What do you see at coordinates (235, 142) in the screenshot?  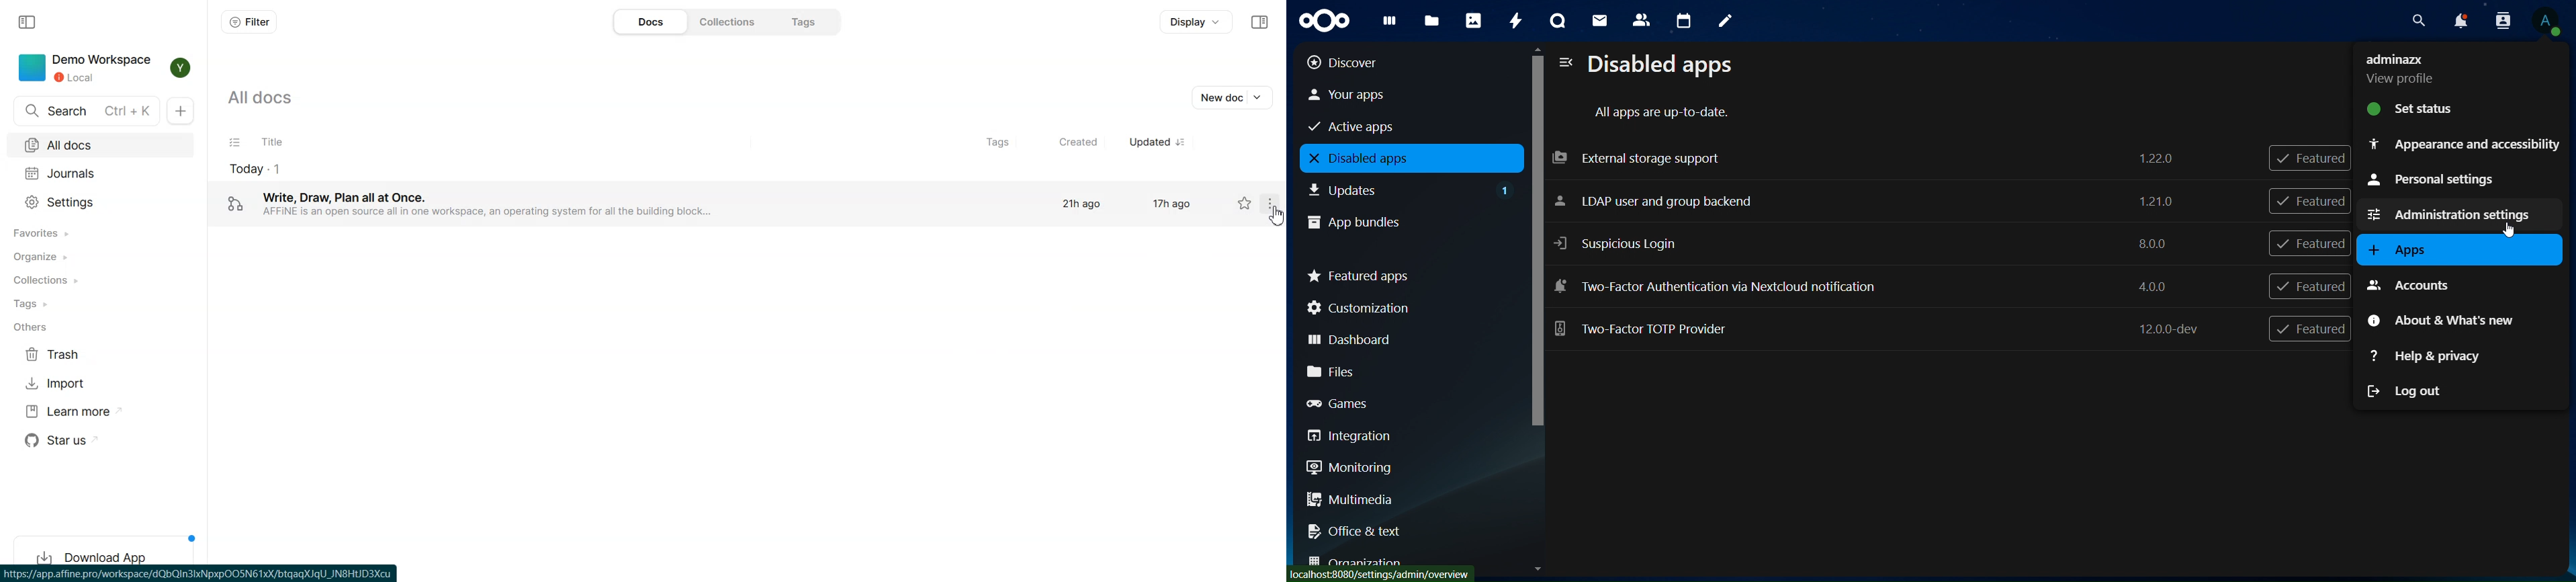 I see `Checklist` at bounding box center [235, 142].